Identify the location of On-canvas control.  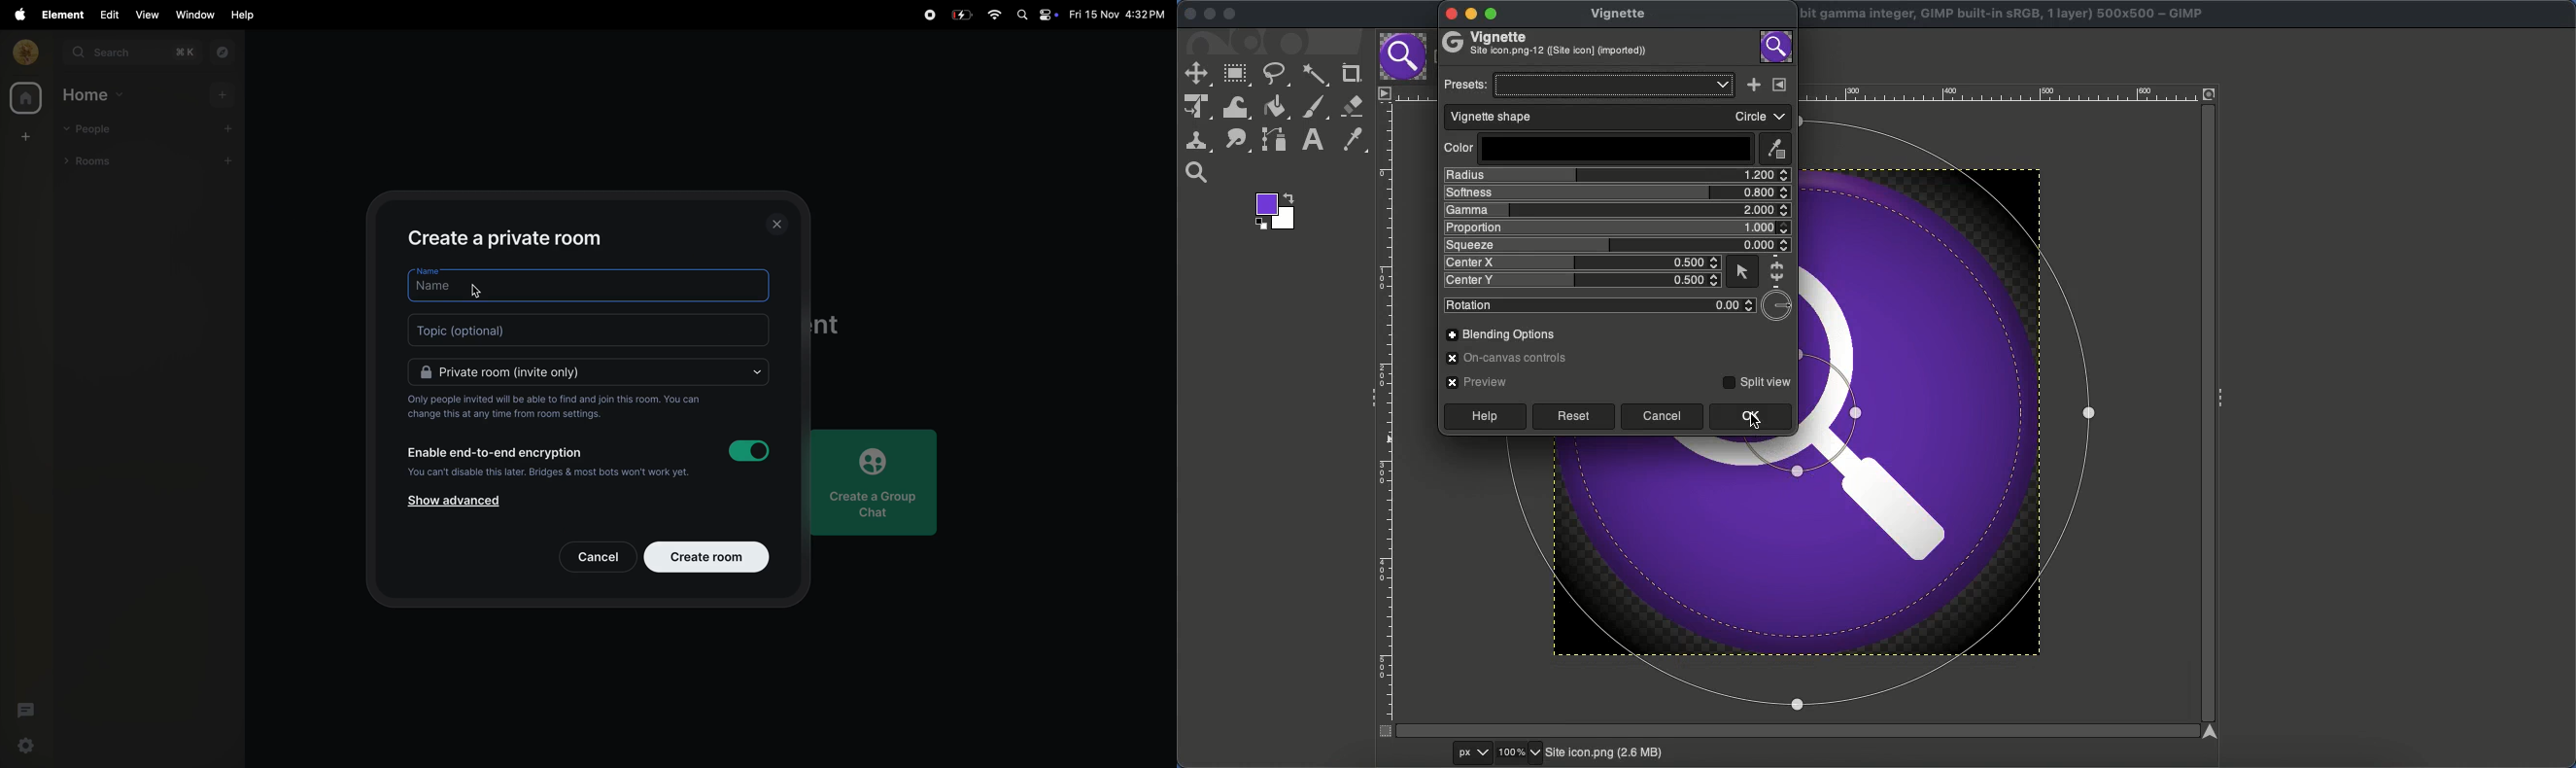
(1511, 358).